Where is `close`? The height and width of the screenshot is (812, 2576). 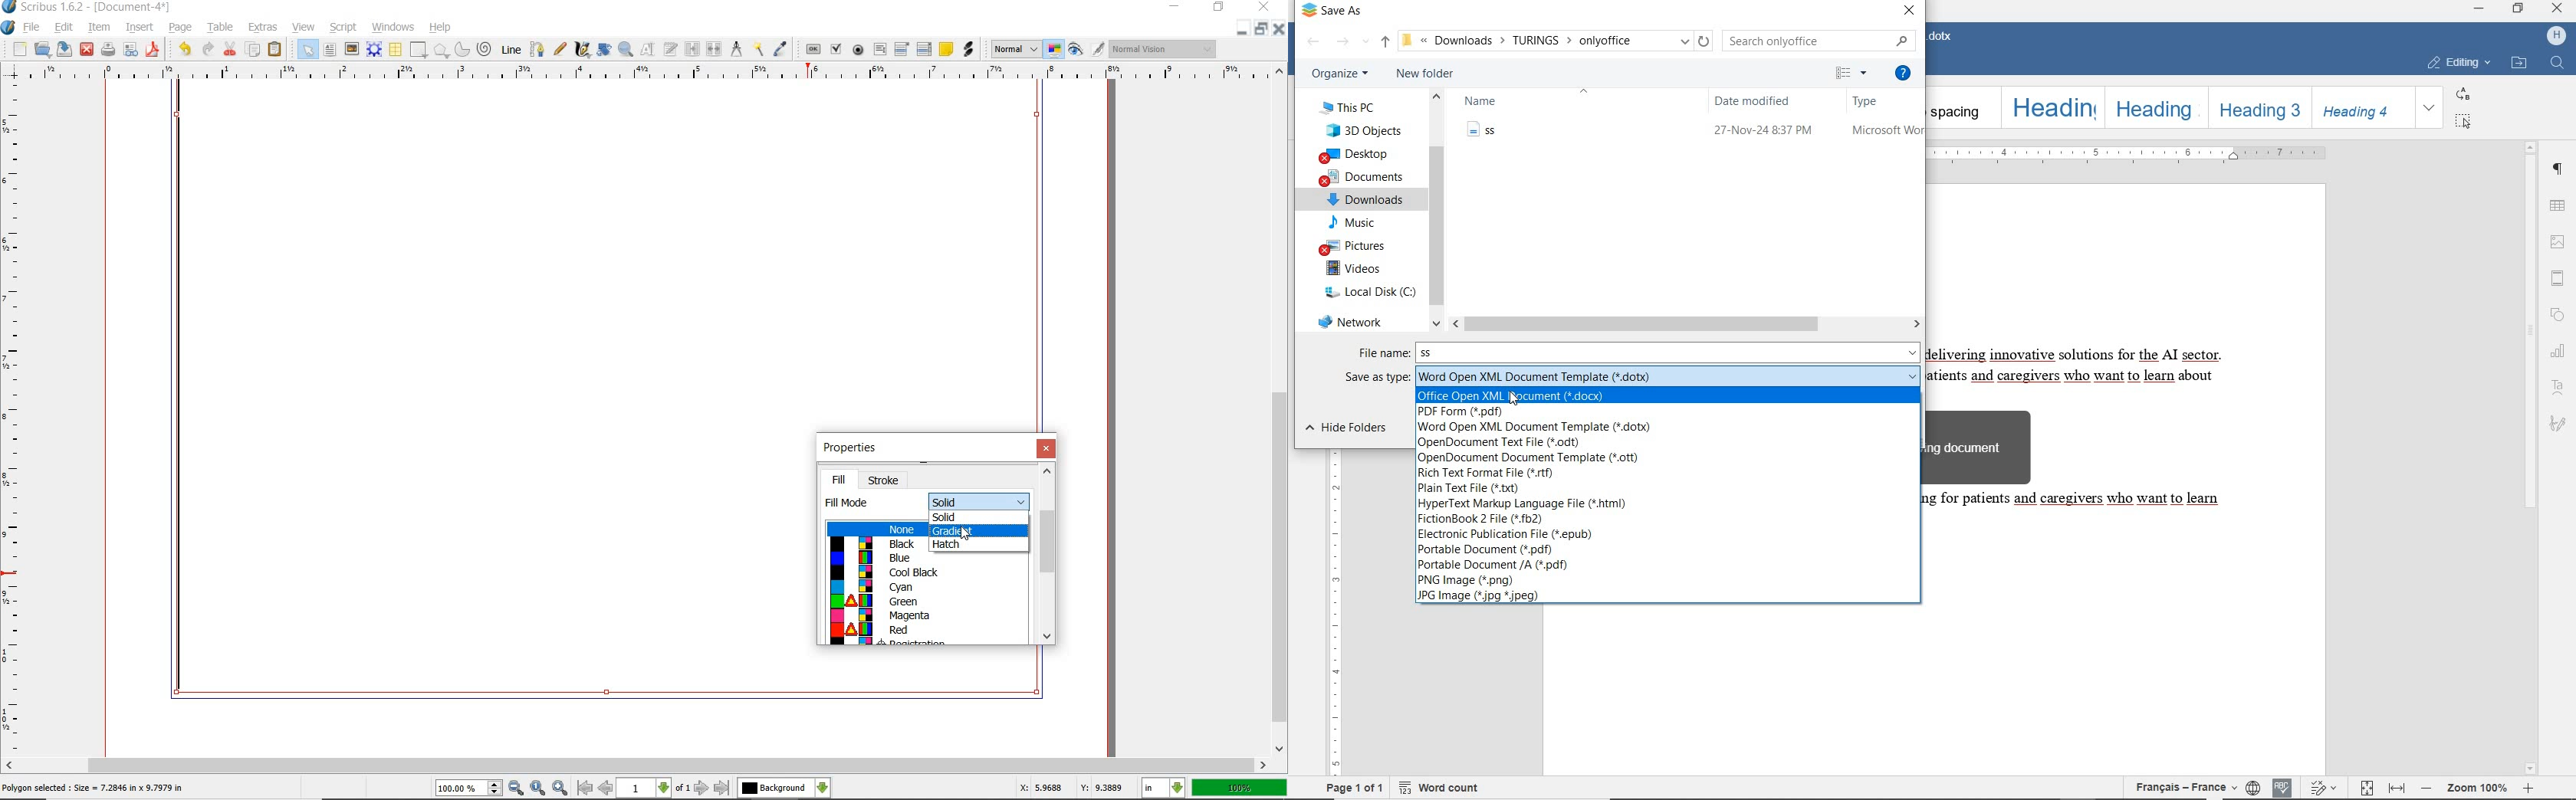 close is located at coordinates (87, 50).